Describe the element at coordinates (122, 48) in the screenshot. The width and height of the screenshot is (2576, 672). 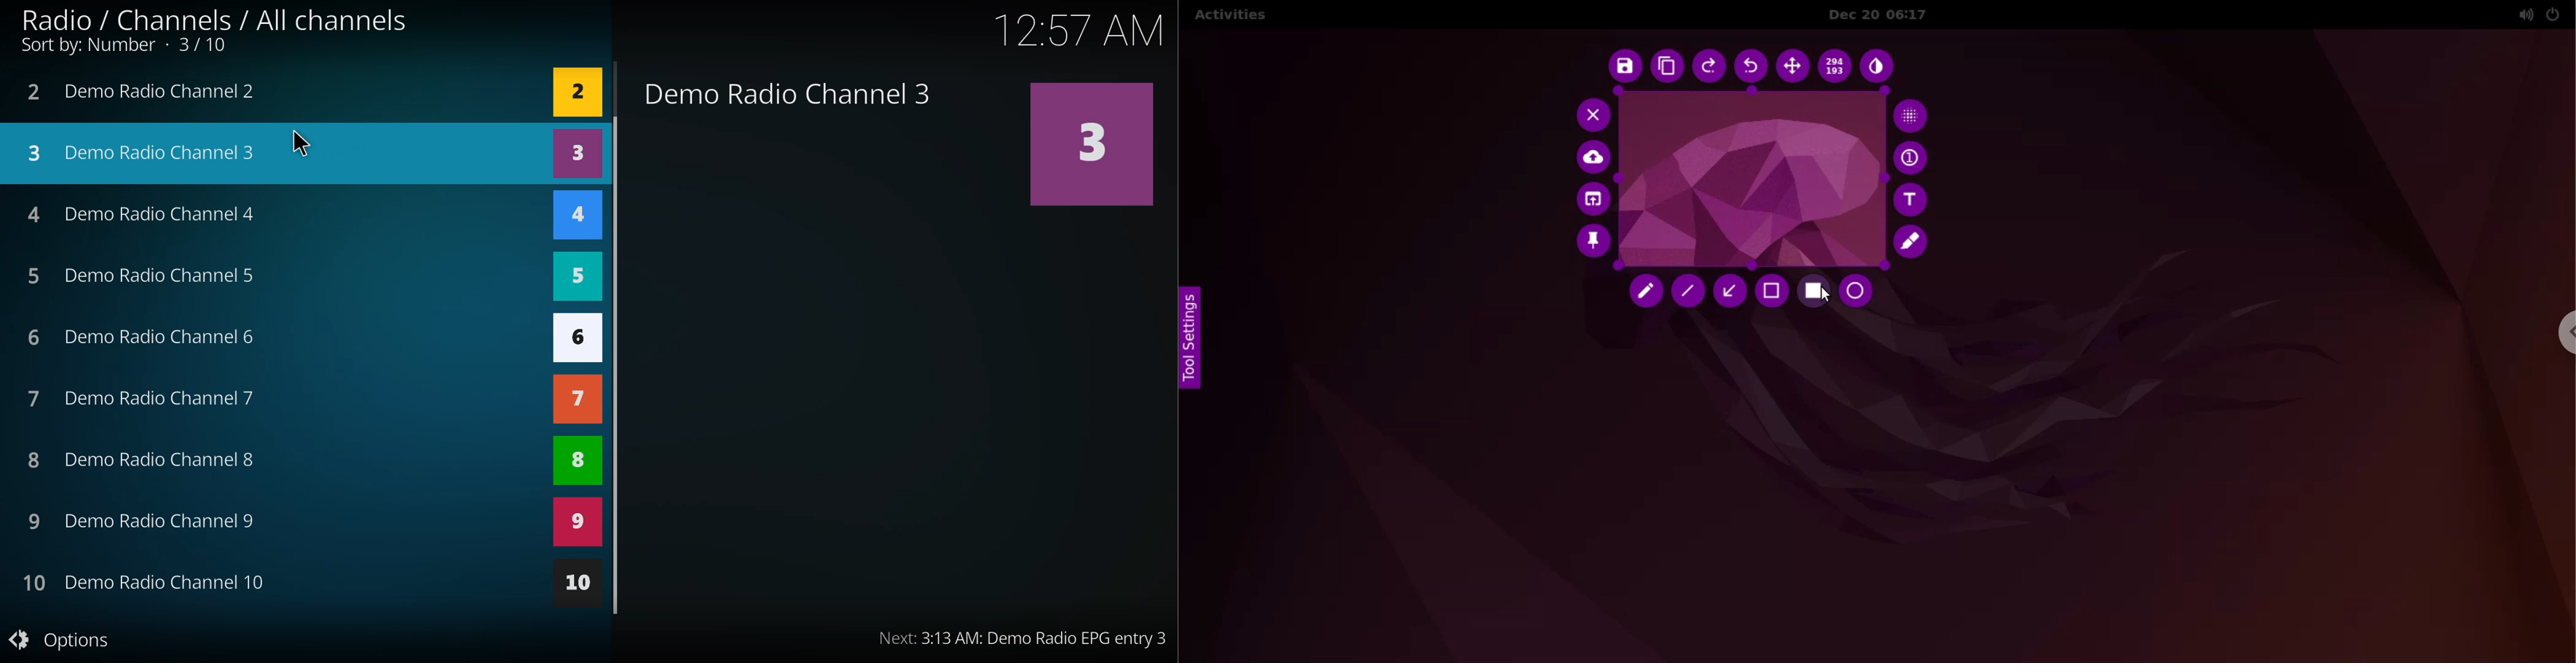
I see `Sort by: Number - 3/10` at that location.